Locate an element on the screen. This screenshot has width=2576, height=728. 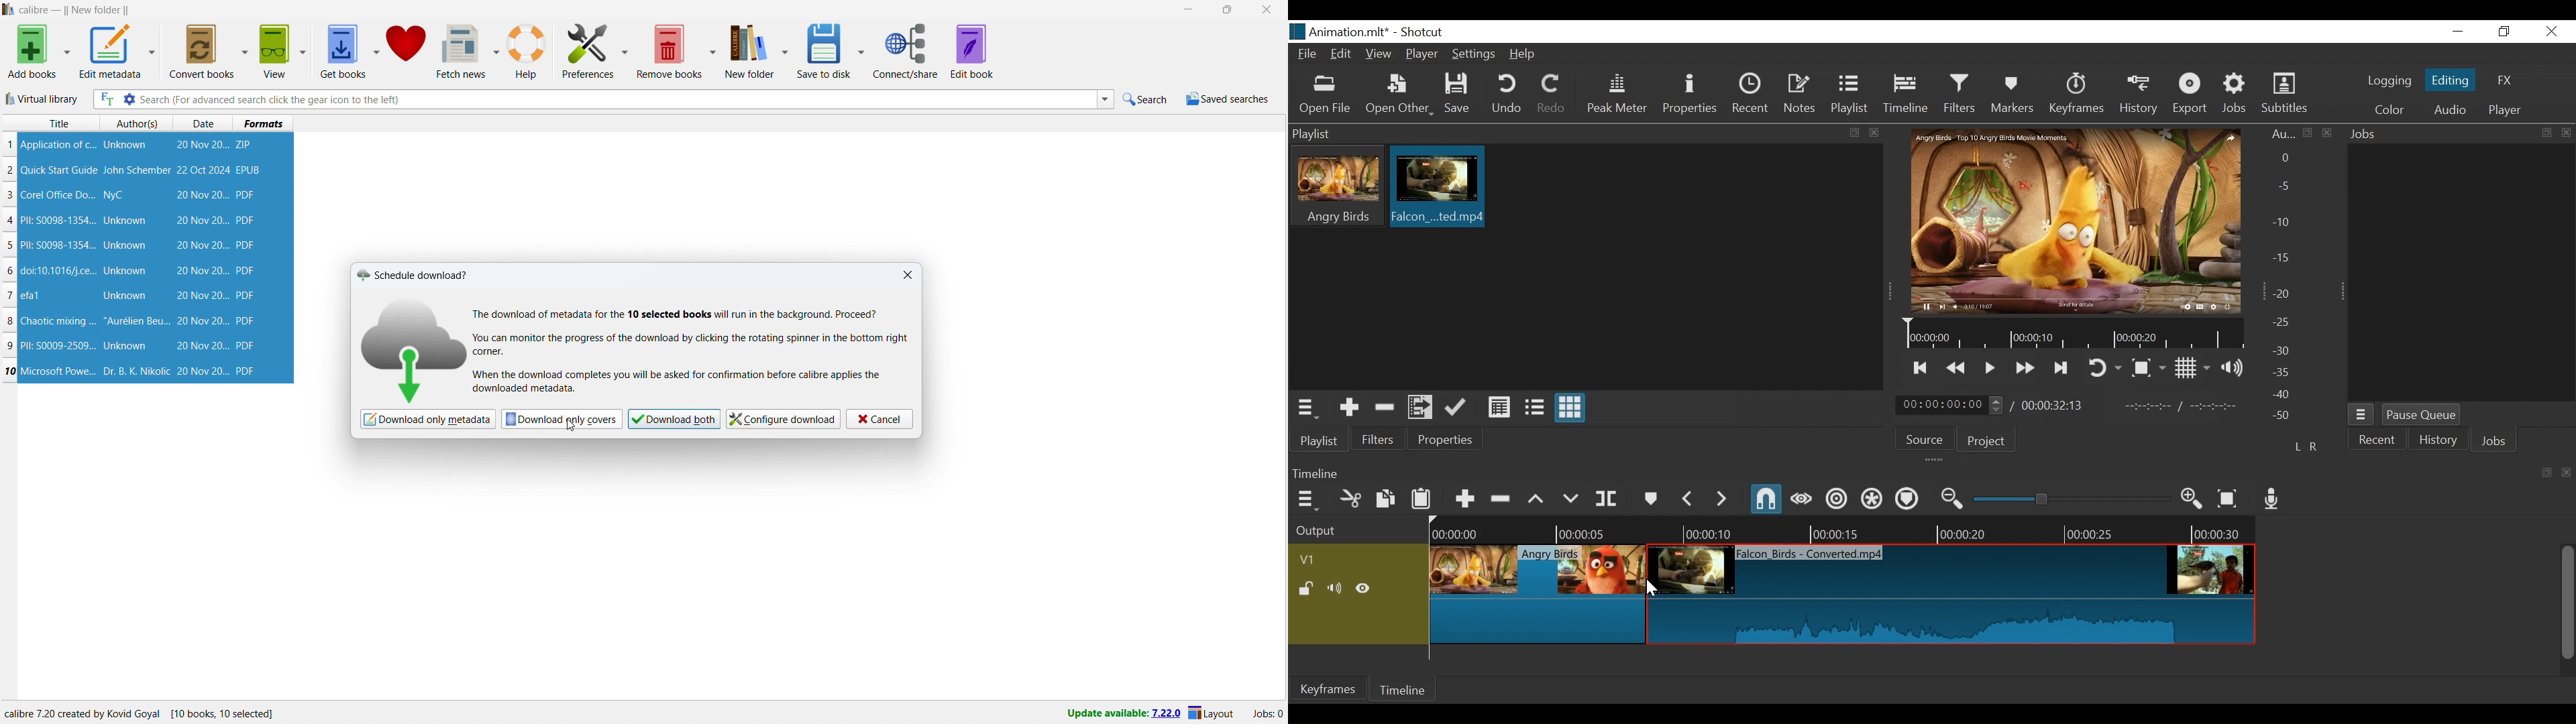
maximize is located at coordinates (1226, 9).